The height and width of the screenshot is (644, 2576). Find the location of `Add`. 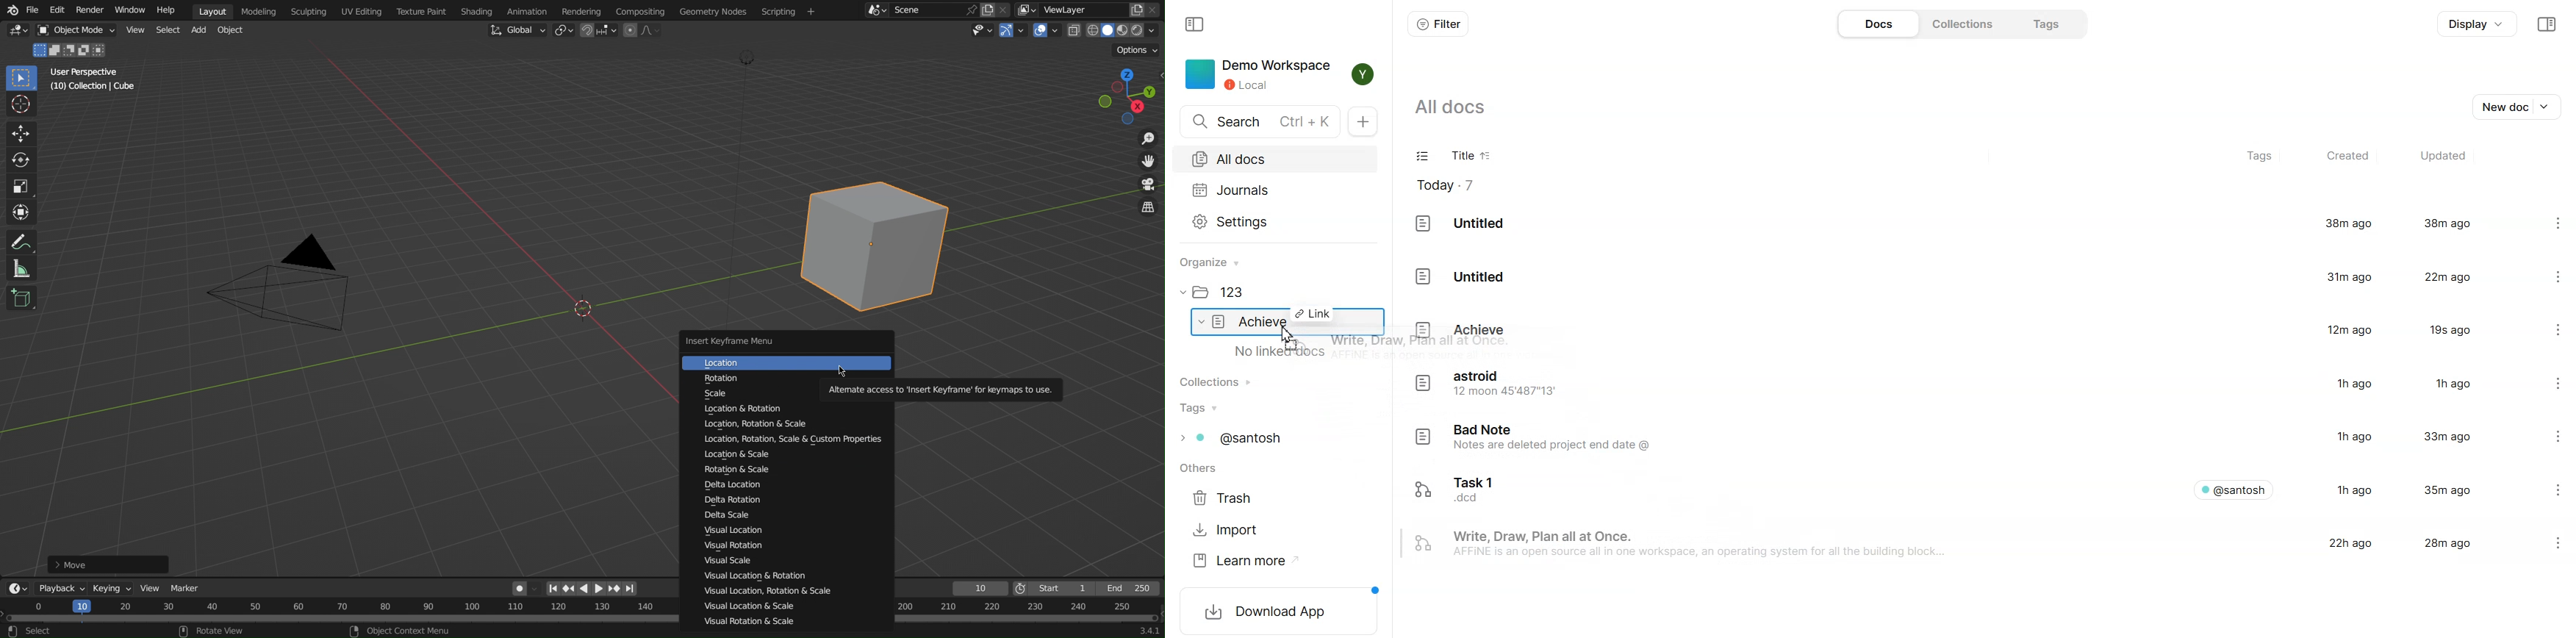

Add is located at coordinates (199, 31).